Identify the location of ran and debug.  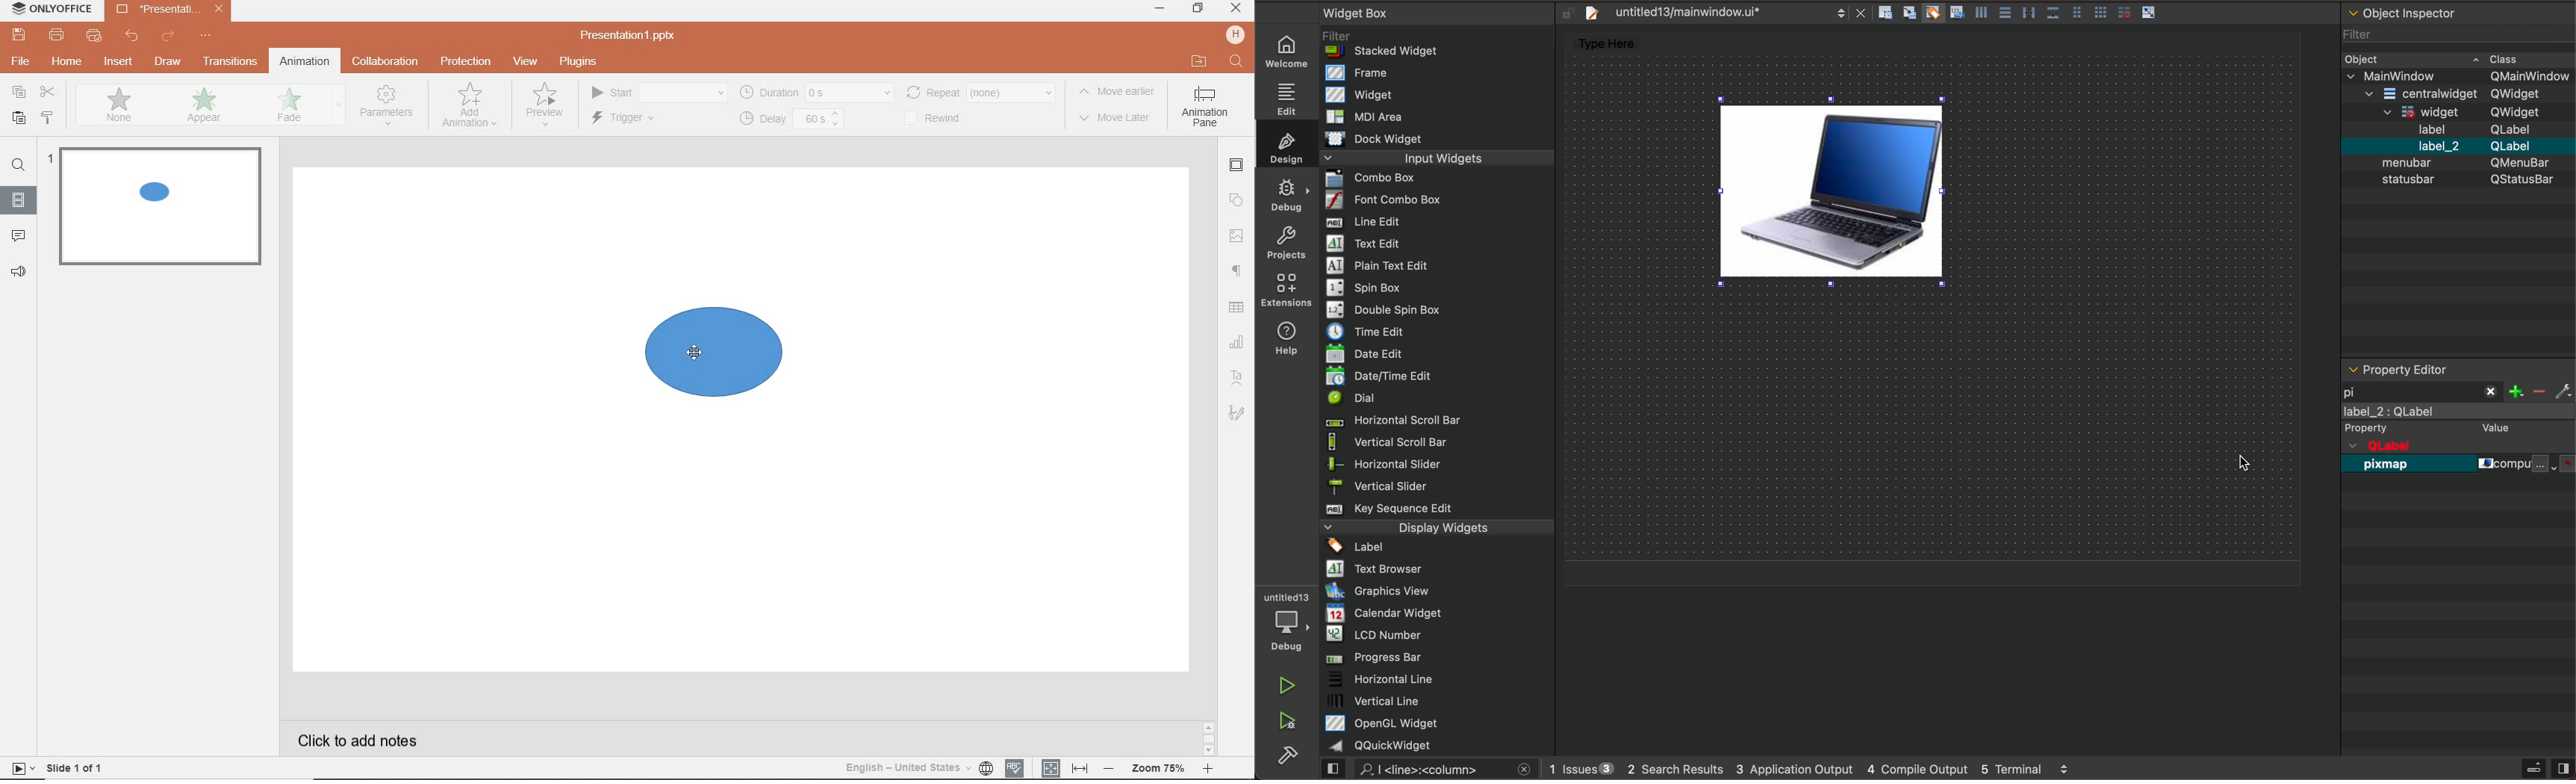
(1294, 723).